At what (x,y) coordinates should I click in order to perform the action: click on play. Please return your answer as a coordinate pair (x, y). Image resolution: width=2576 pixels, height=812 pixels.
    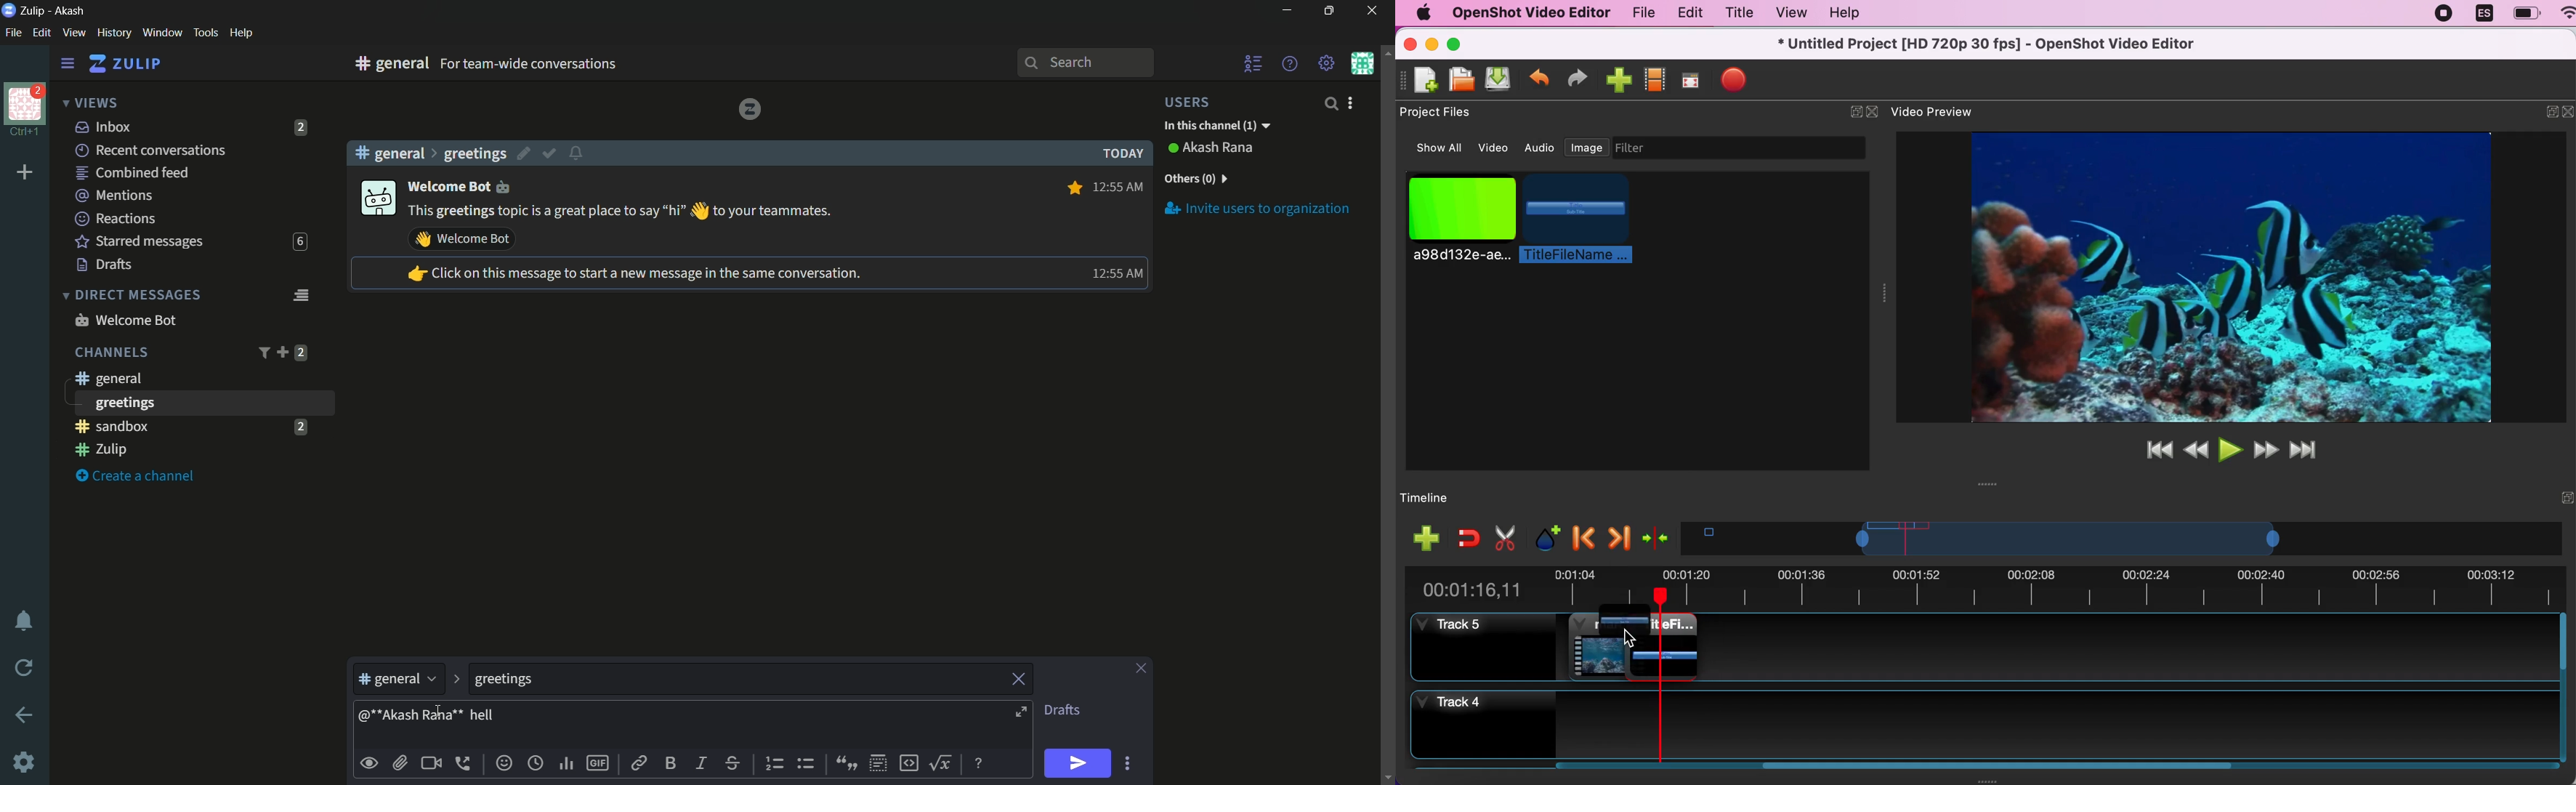
    Looking at the image, I should click on (2230, 448).